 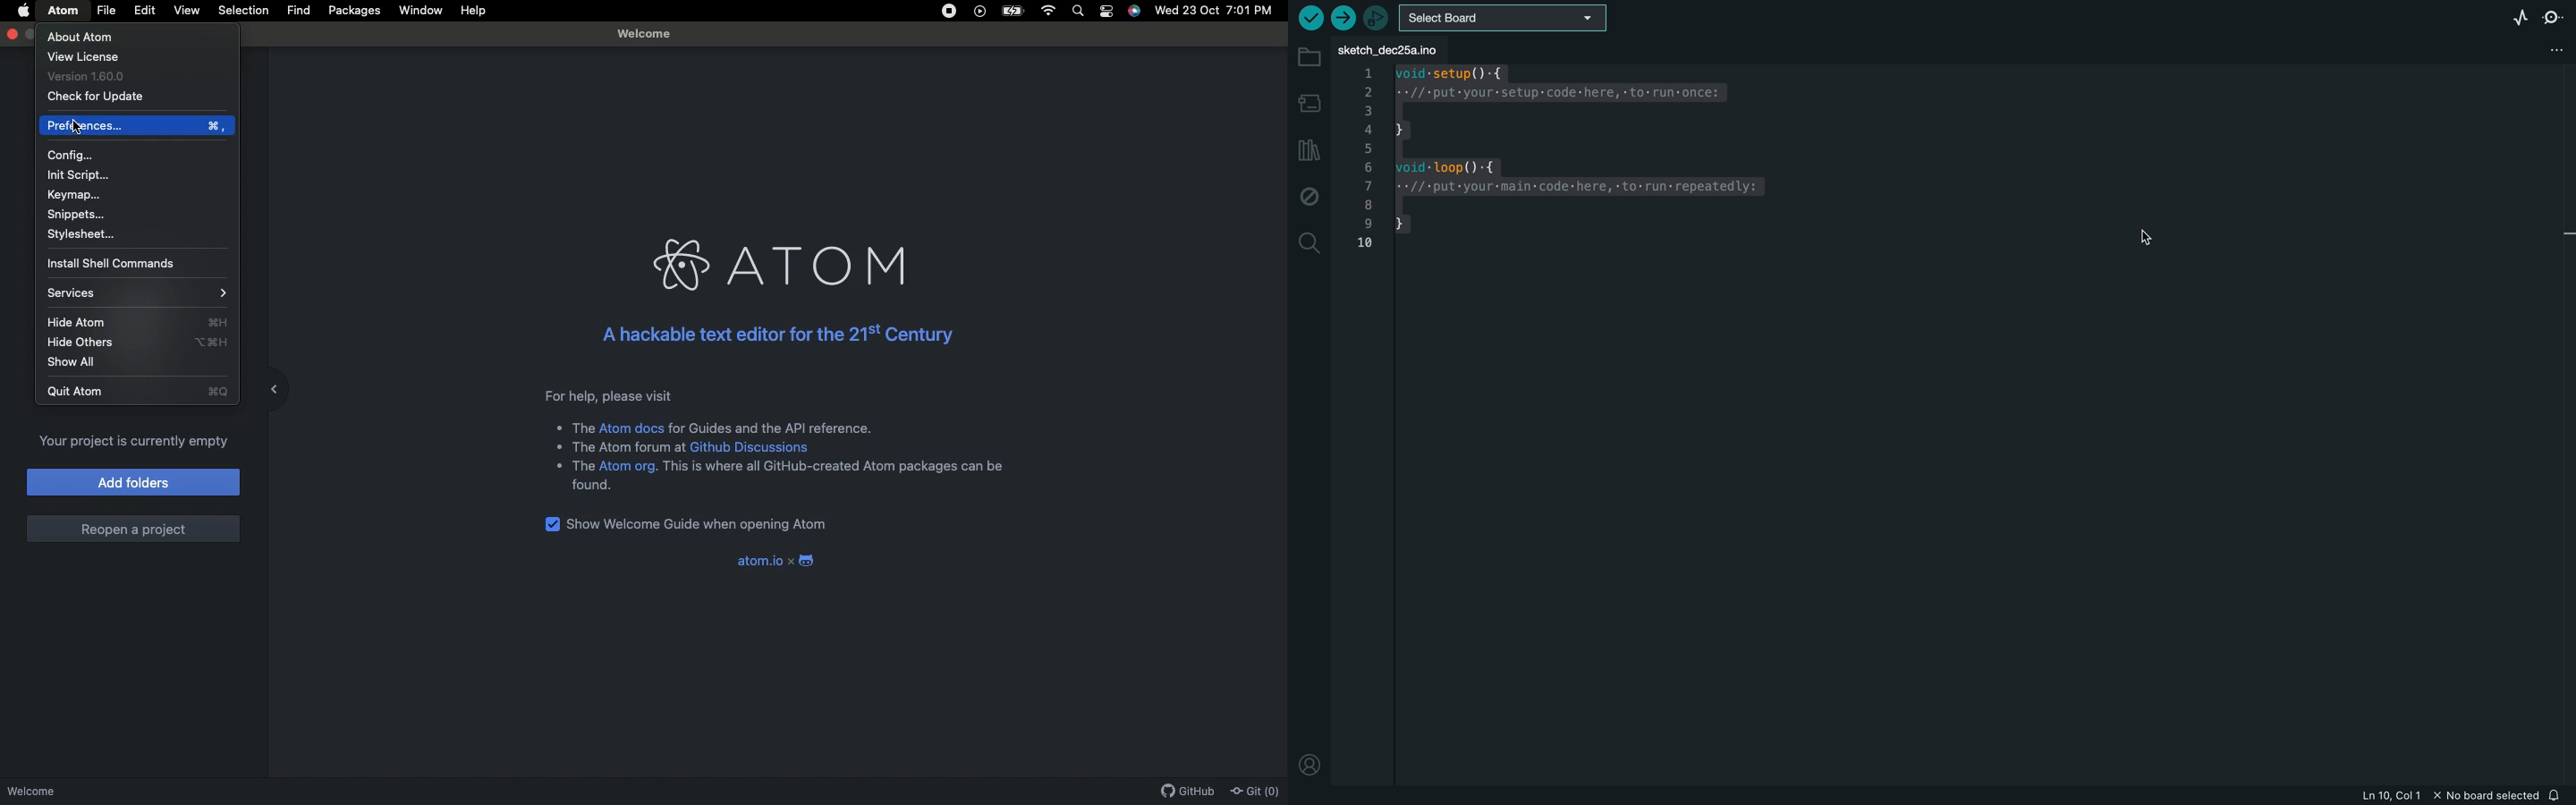 What do you see at coordinates (138, 321) in the screenshot?
I see `Hide Atom` at bounding box center [138, 321].